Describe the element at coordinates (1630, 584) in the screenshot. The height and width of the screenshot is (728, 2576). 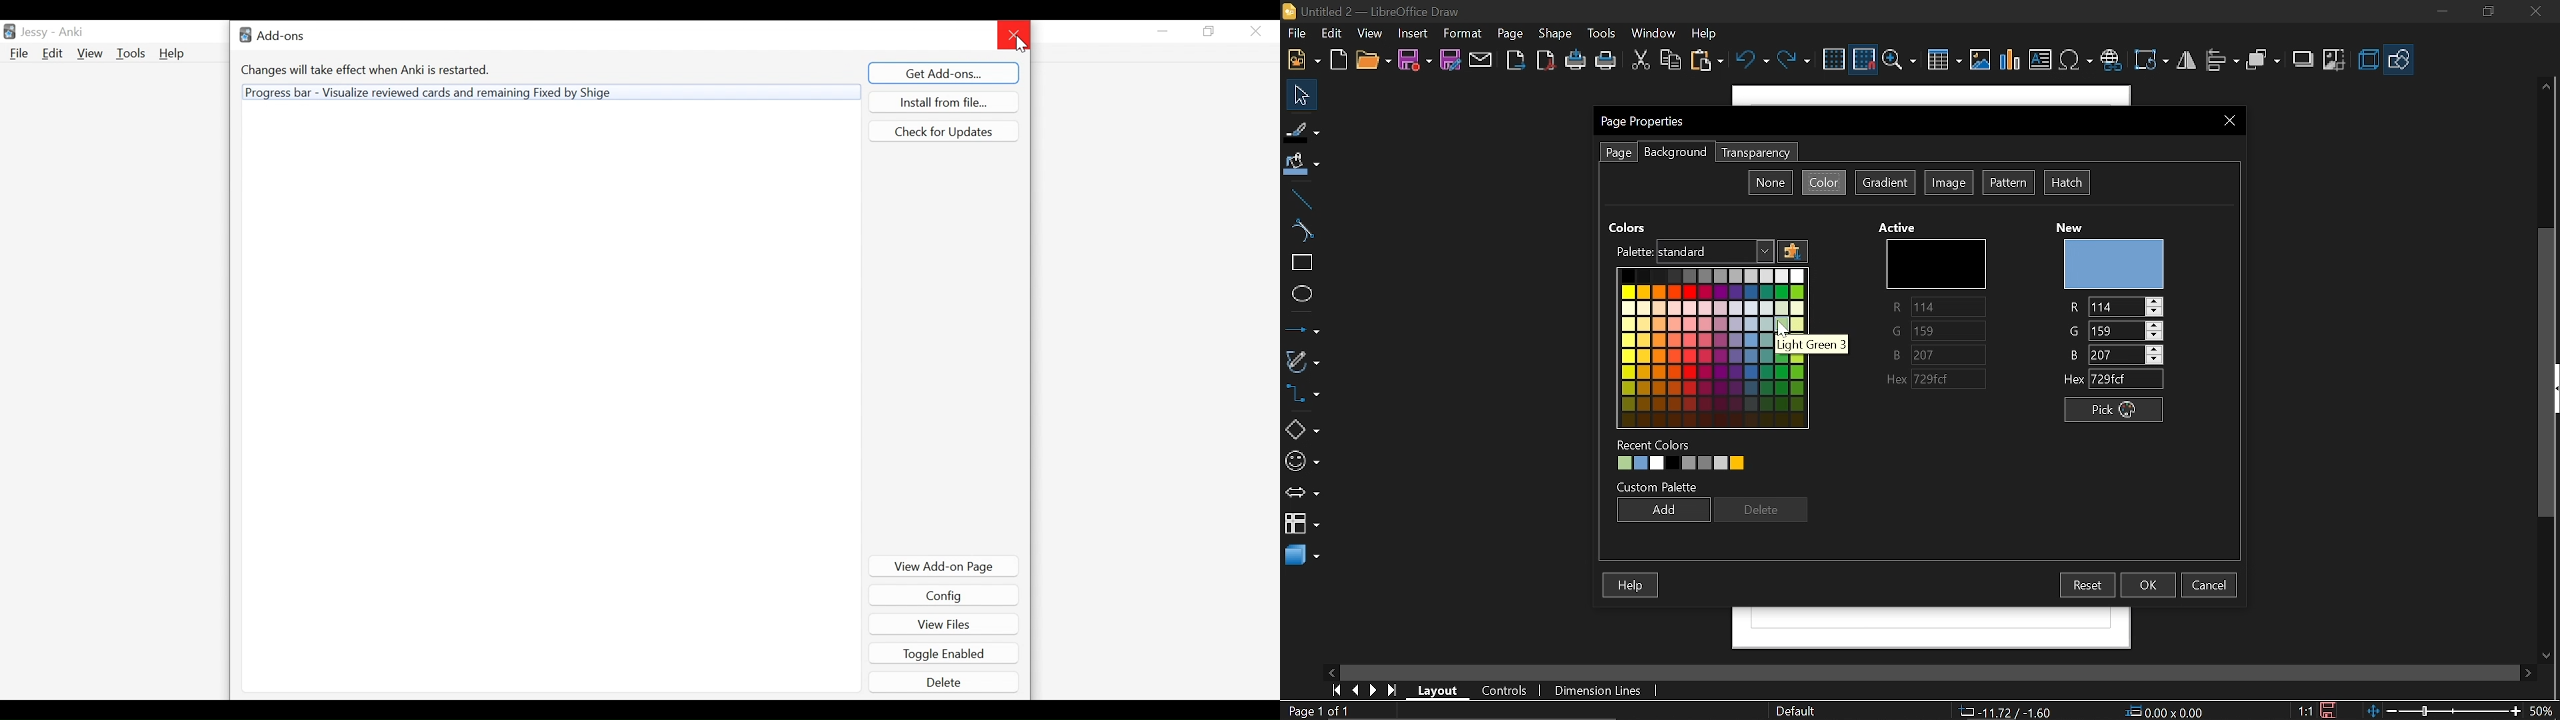
I see `Help` at that location.